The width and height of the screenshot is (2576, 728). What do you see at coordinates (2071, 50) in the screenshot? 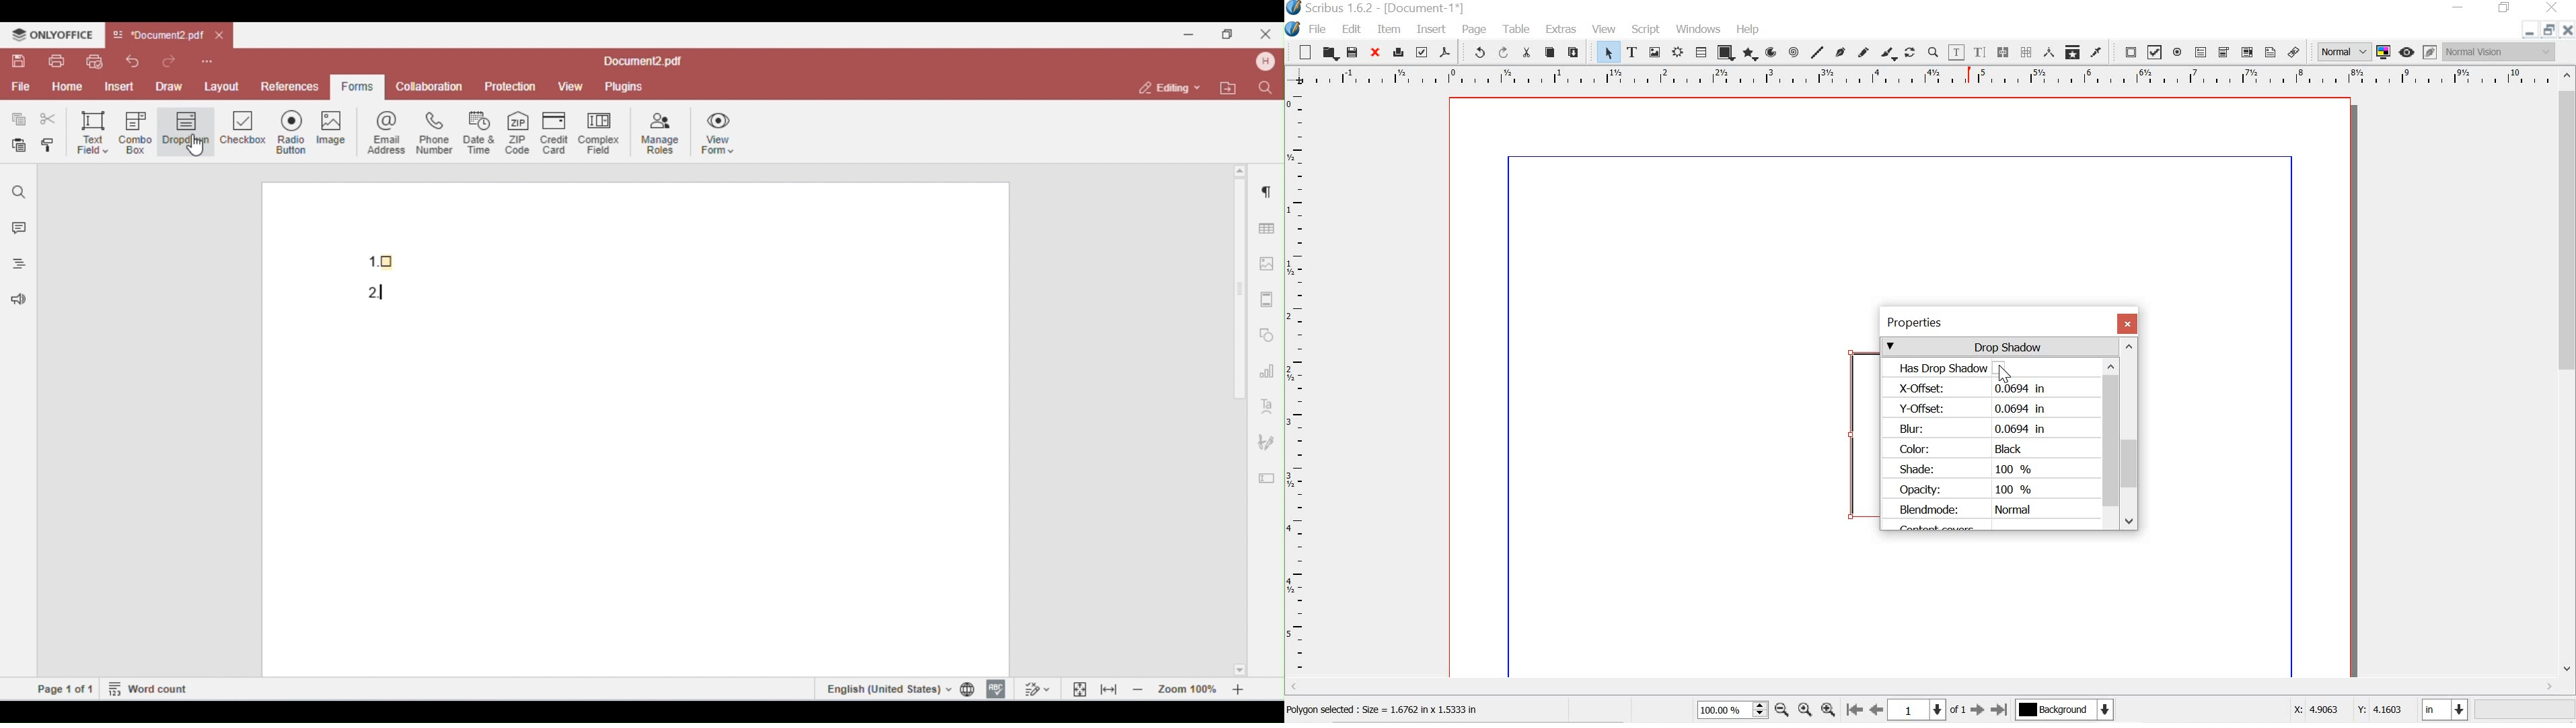
I see `copy item properties` at bounding box center [2071, 50].